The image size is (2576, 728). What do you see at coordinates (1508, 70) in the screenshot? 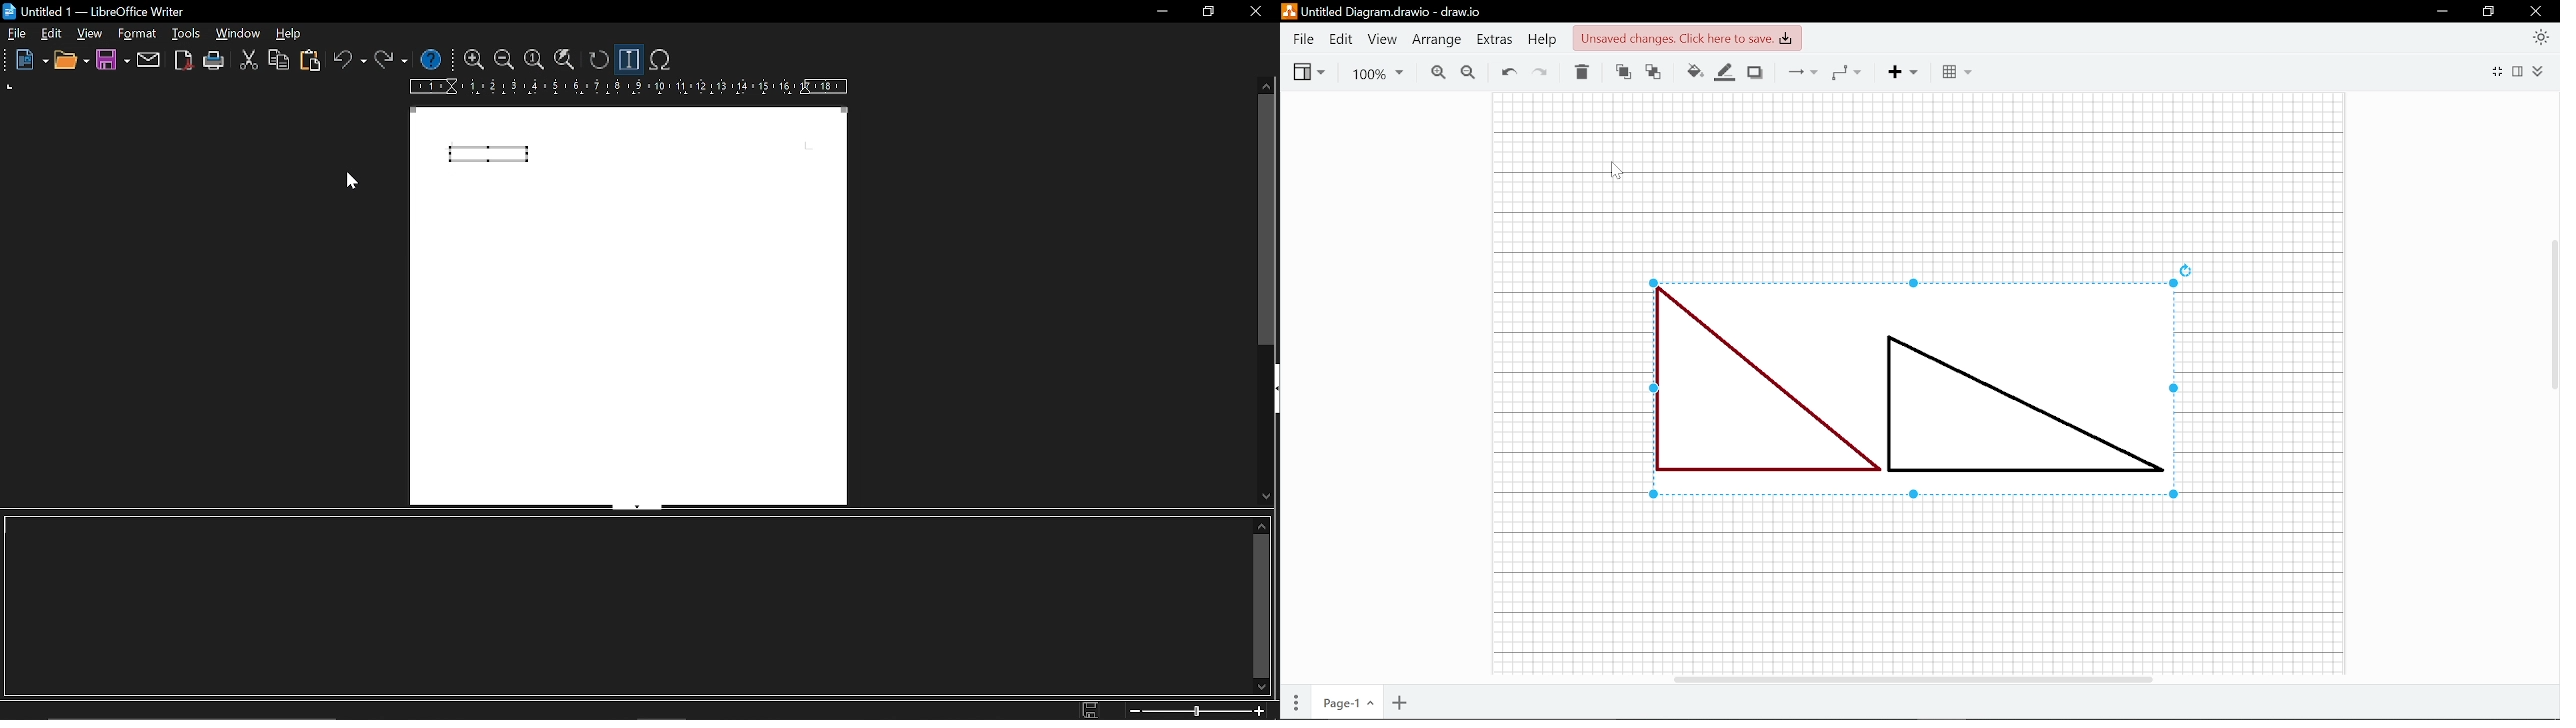
I see `Undo` at bounding box center [1508, 70].